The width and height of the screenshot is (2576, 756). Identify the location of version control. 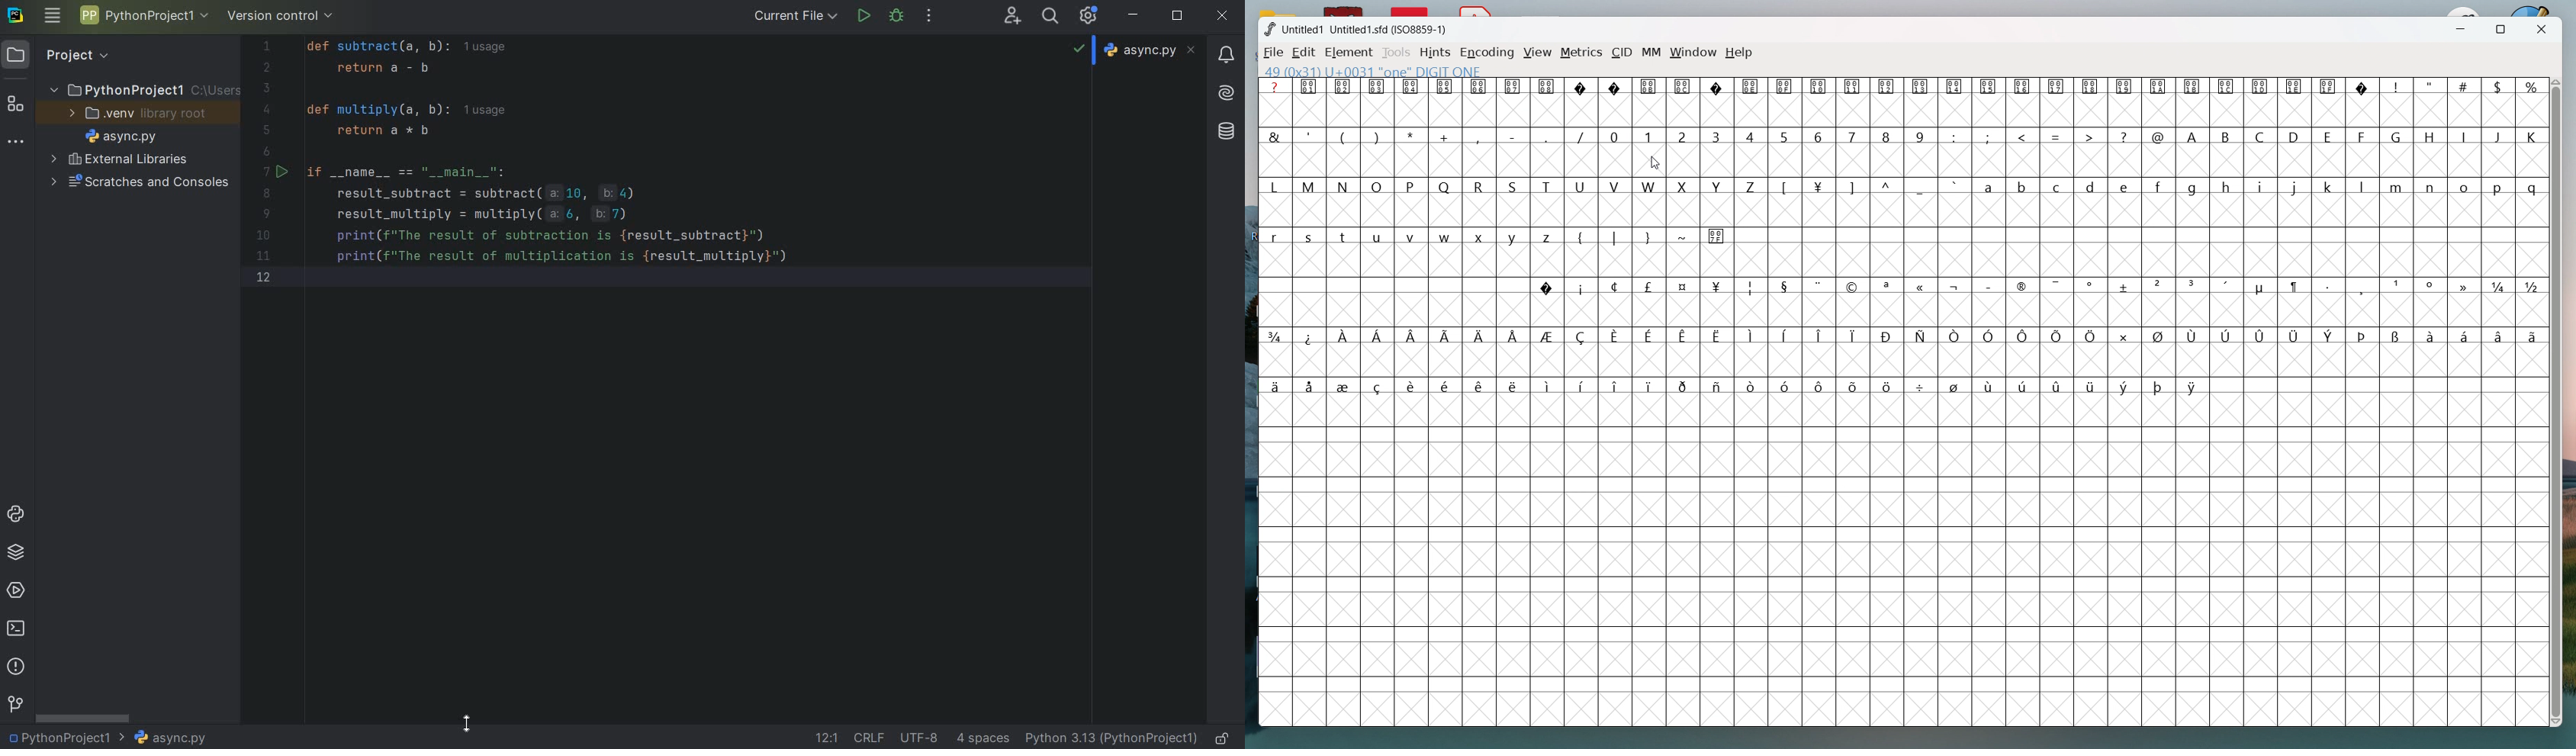
(281, 16).